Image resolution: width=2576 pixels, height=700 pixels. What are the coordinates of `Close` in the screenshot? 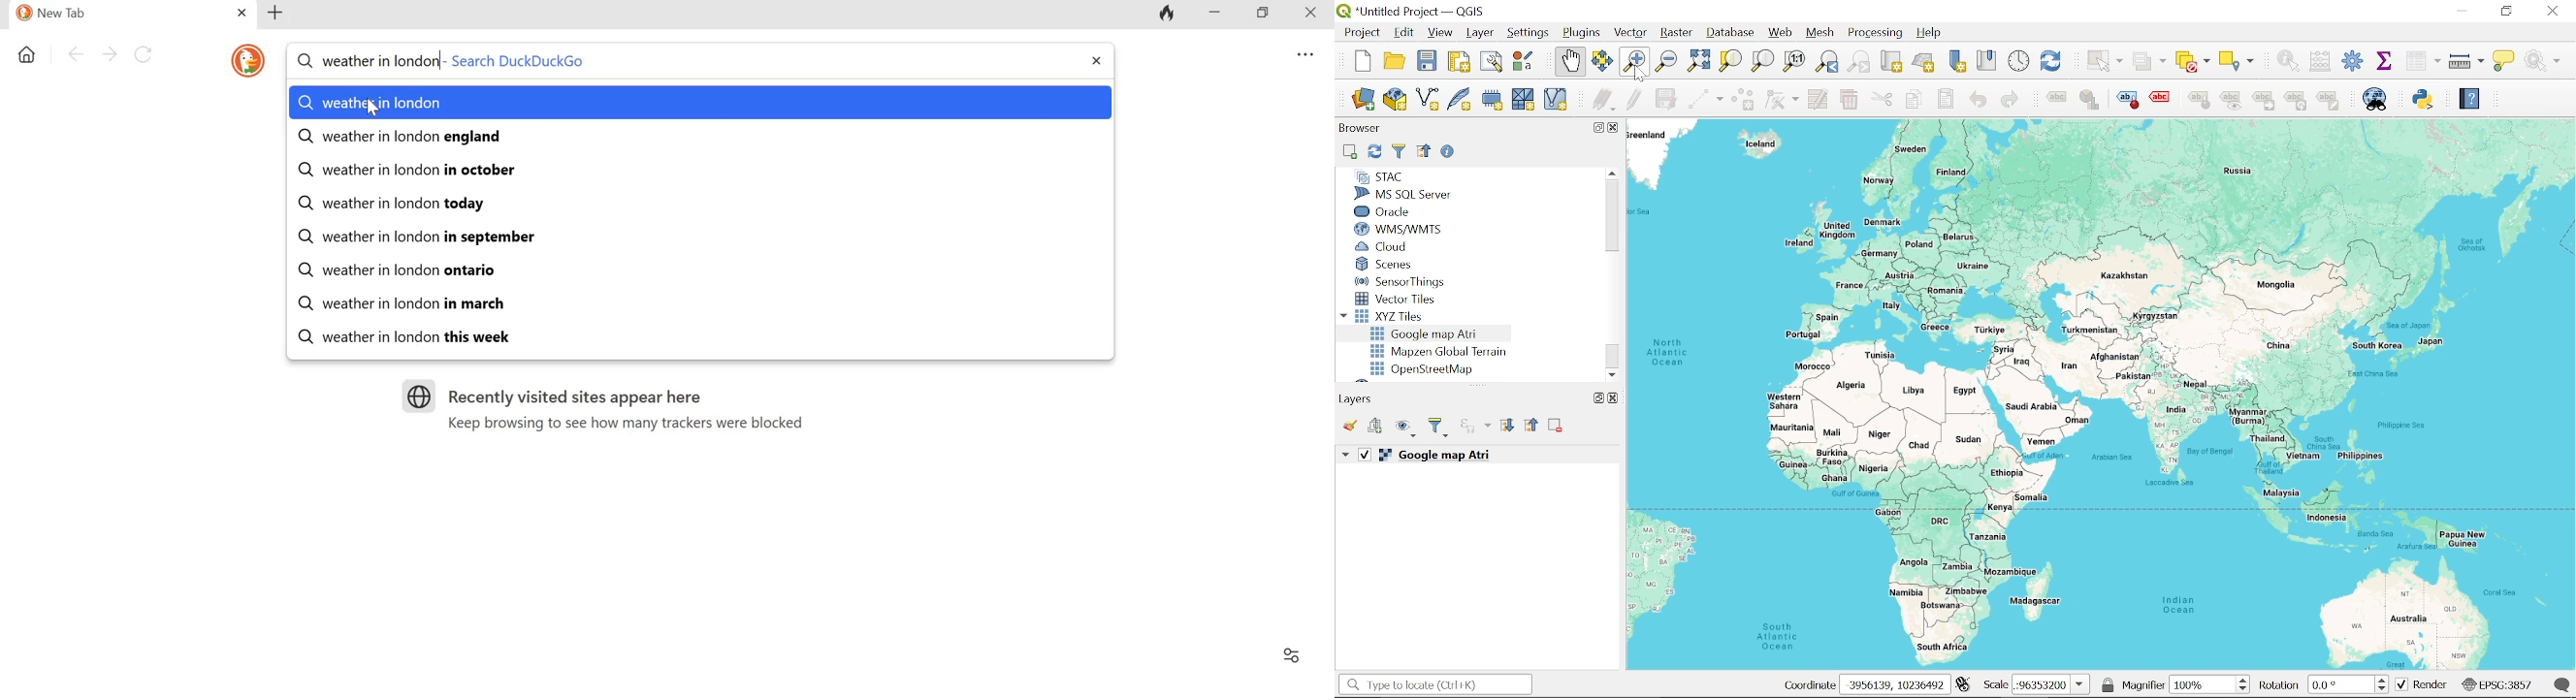 It's located at (1314, 14).